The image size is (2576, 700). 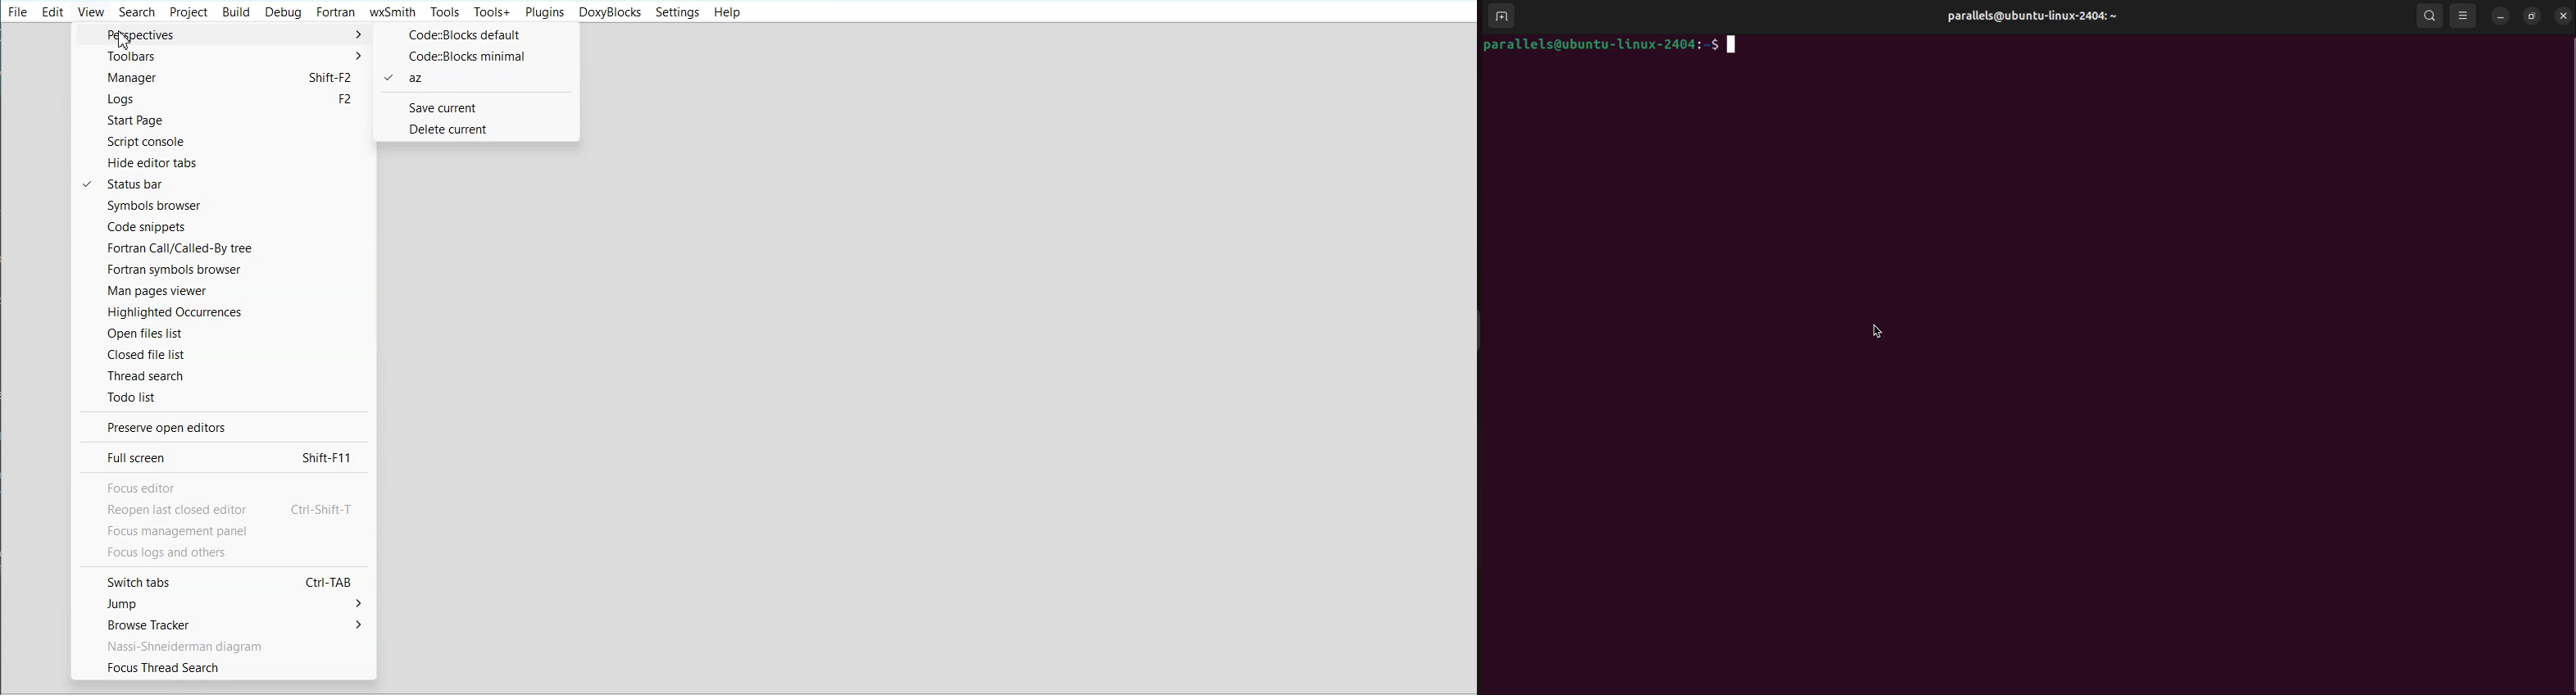 What do you see at coordinates (2500, 16) in the screenshot?
I see `minimize` at bounding box center [2500, 16].